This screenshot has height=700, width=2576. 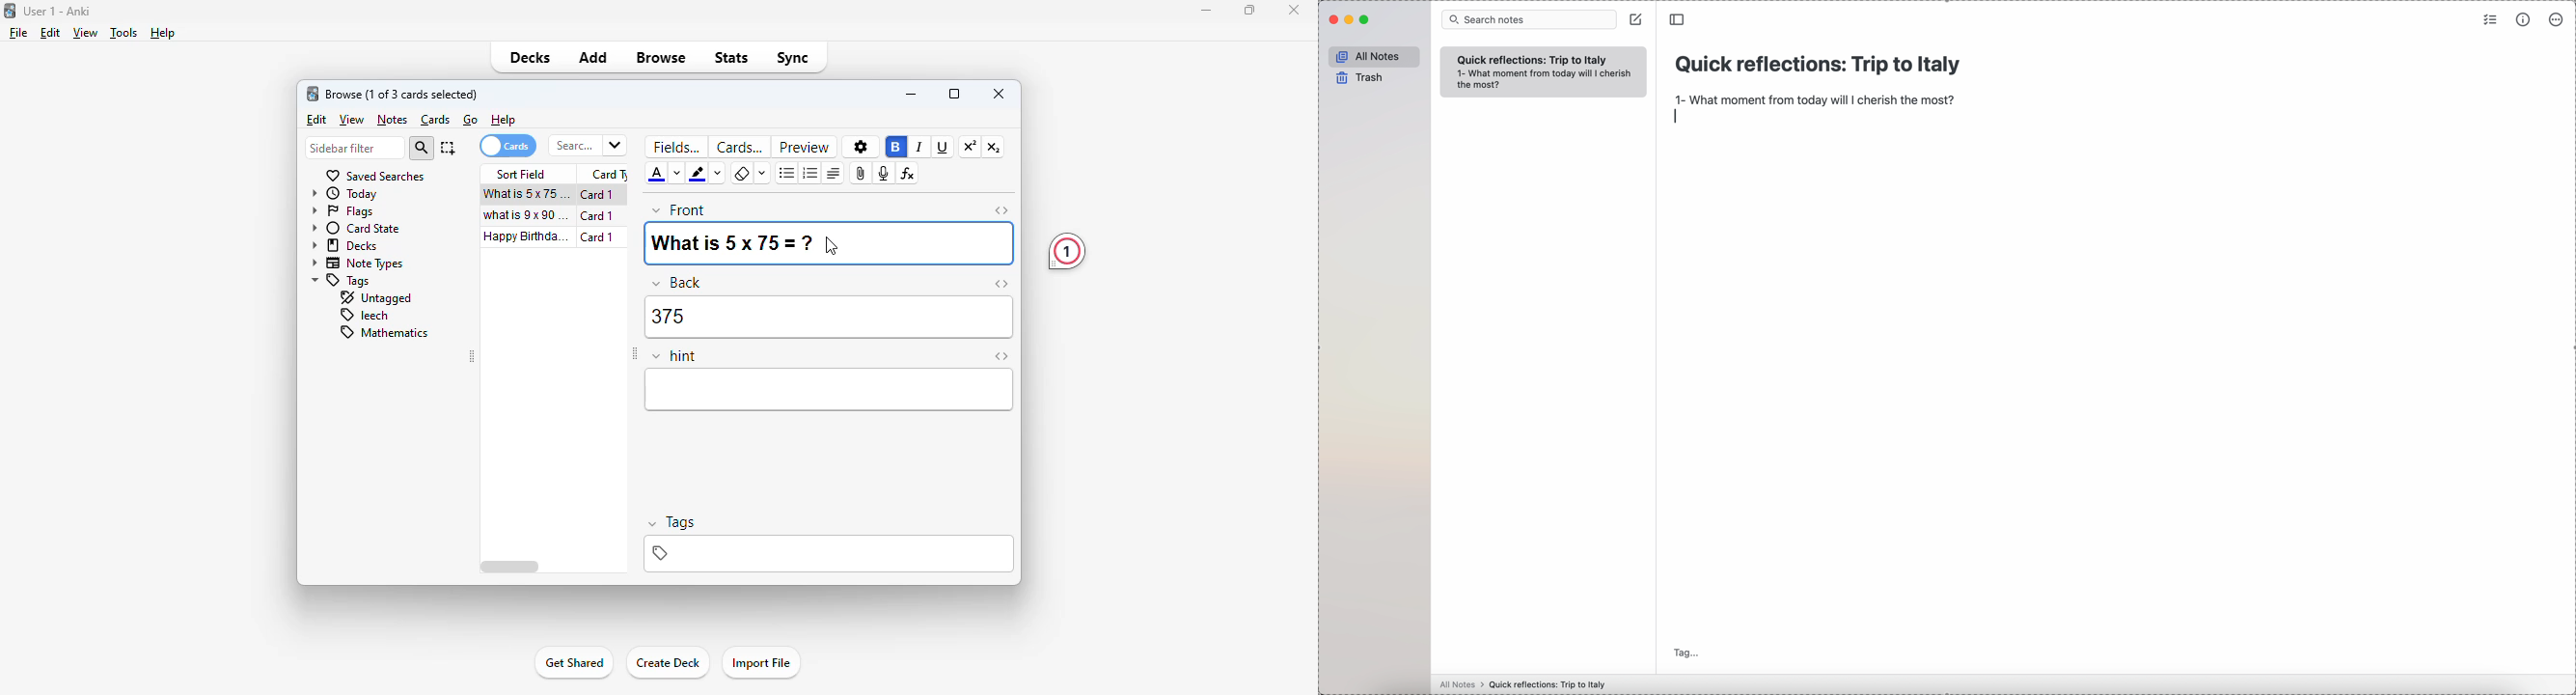 I want to click on happy birthday song!!!.mp3, so click(x=525, y=236).